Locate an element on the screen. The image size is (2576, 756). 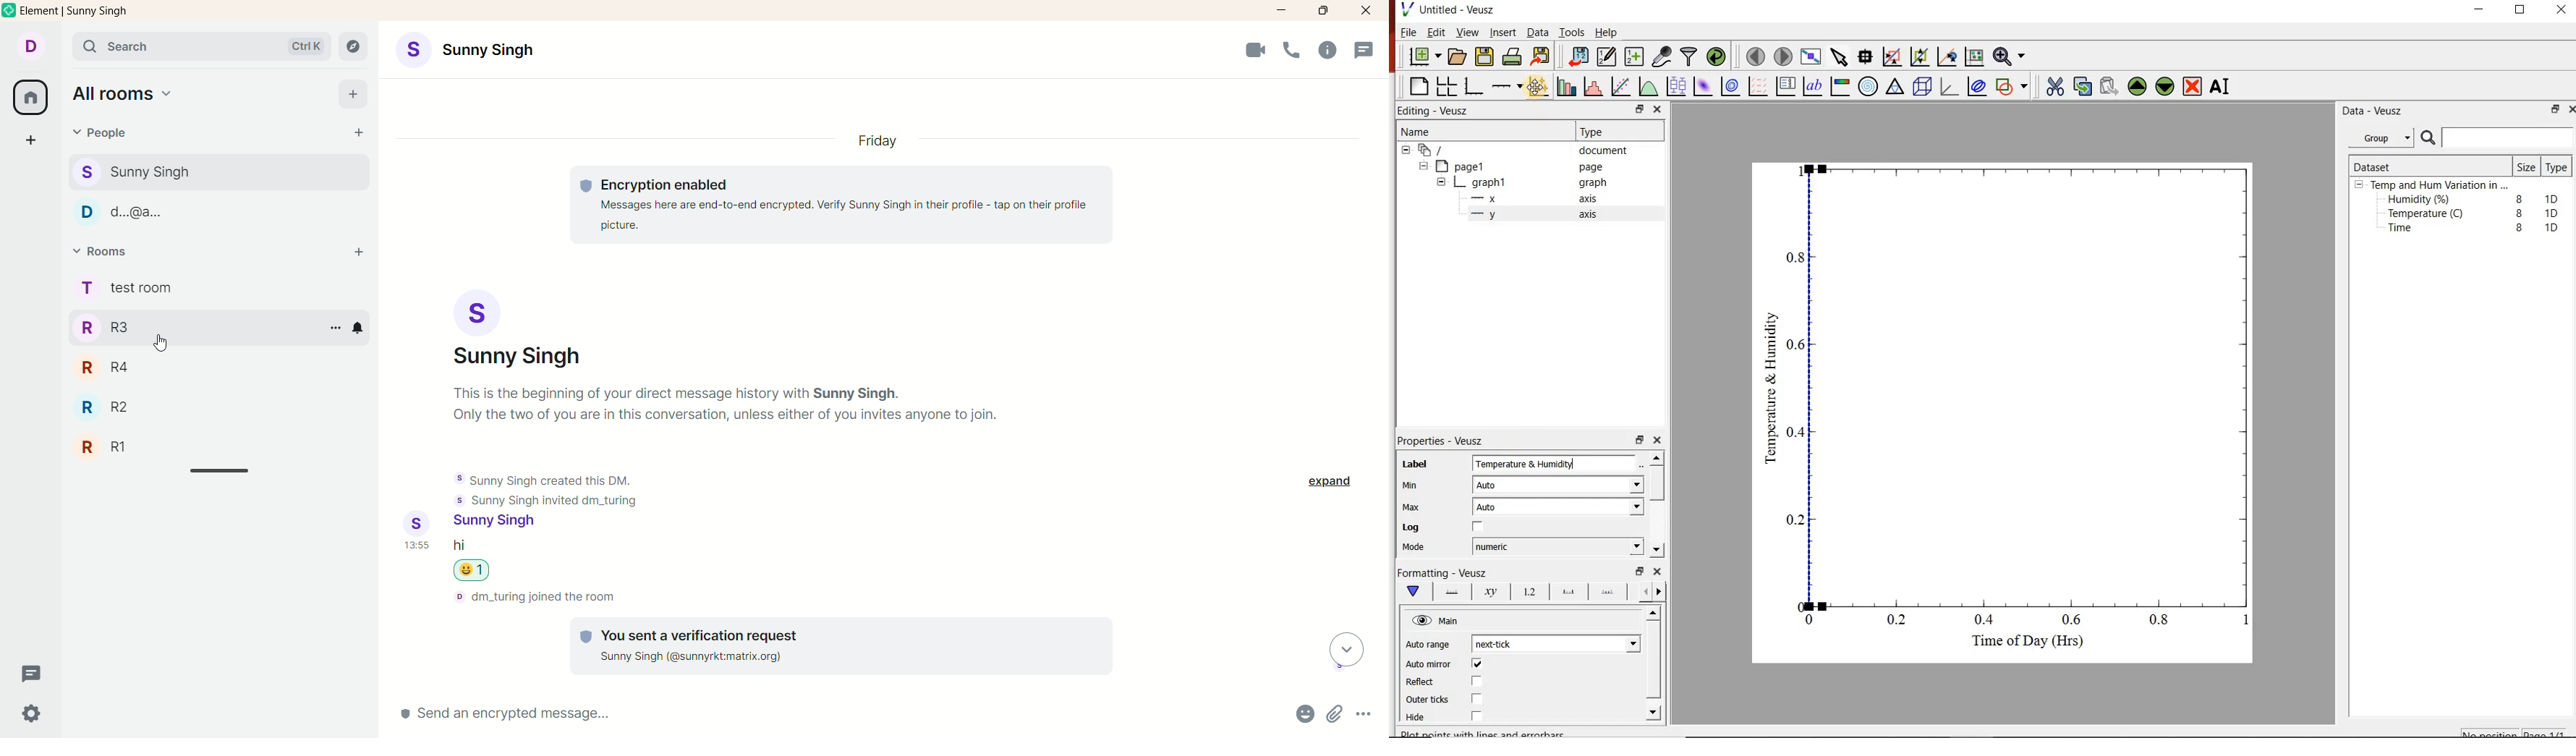
1 is located at coordinates (2241, 623).